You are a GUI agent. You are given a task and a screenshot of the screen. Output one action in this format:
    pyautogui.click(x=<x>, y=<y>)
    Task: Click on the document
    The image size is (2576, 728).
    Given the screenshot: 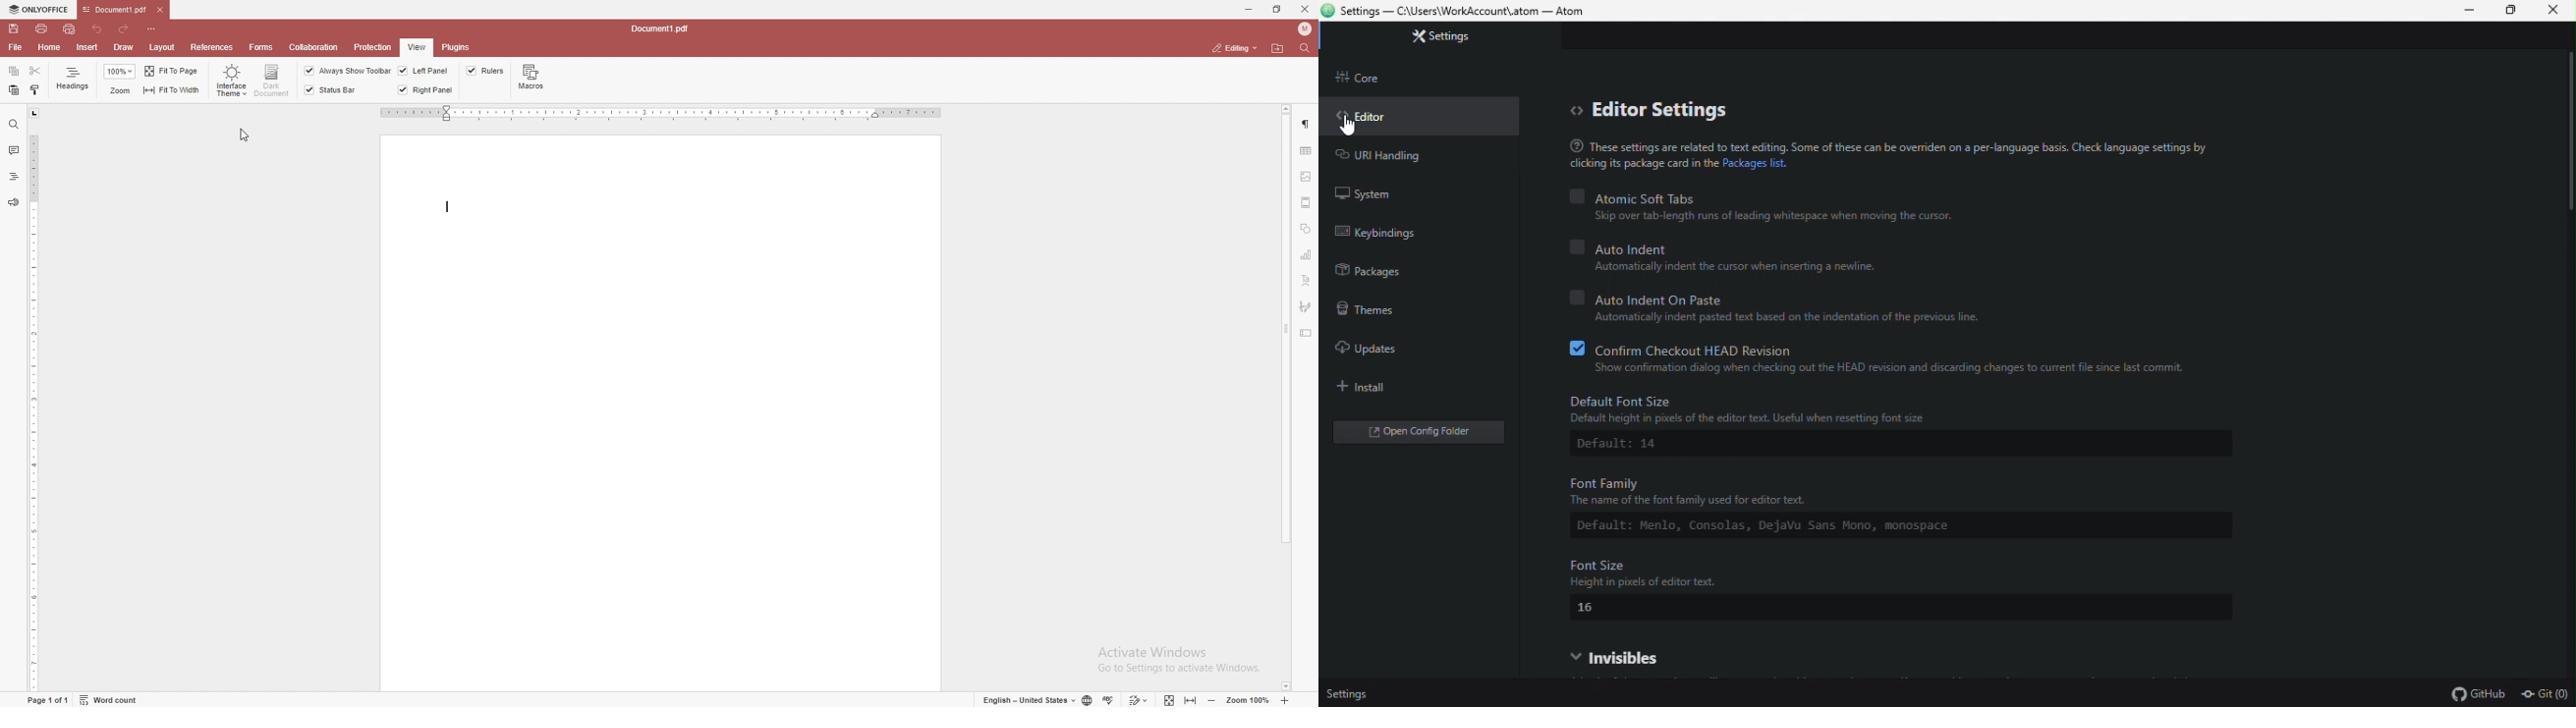 What is the action you would take?
    pyautogui.click(x=660, y=412)
    